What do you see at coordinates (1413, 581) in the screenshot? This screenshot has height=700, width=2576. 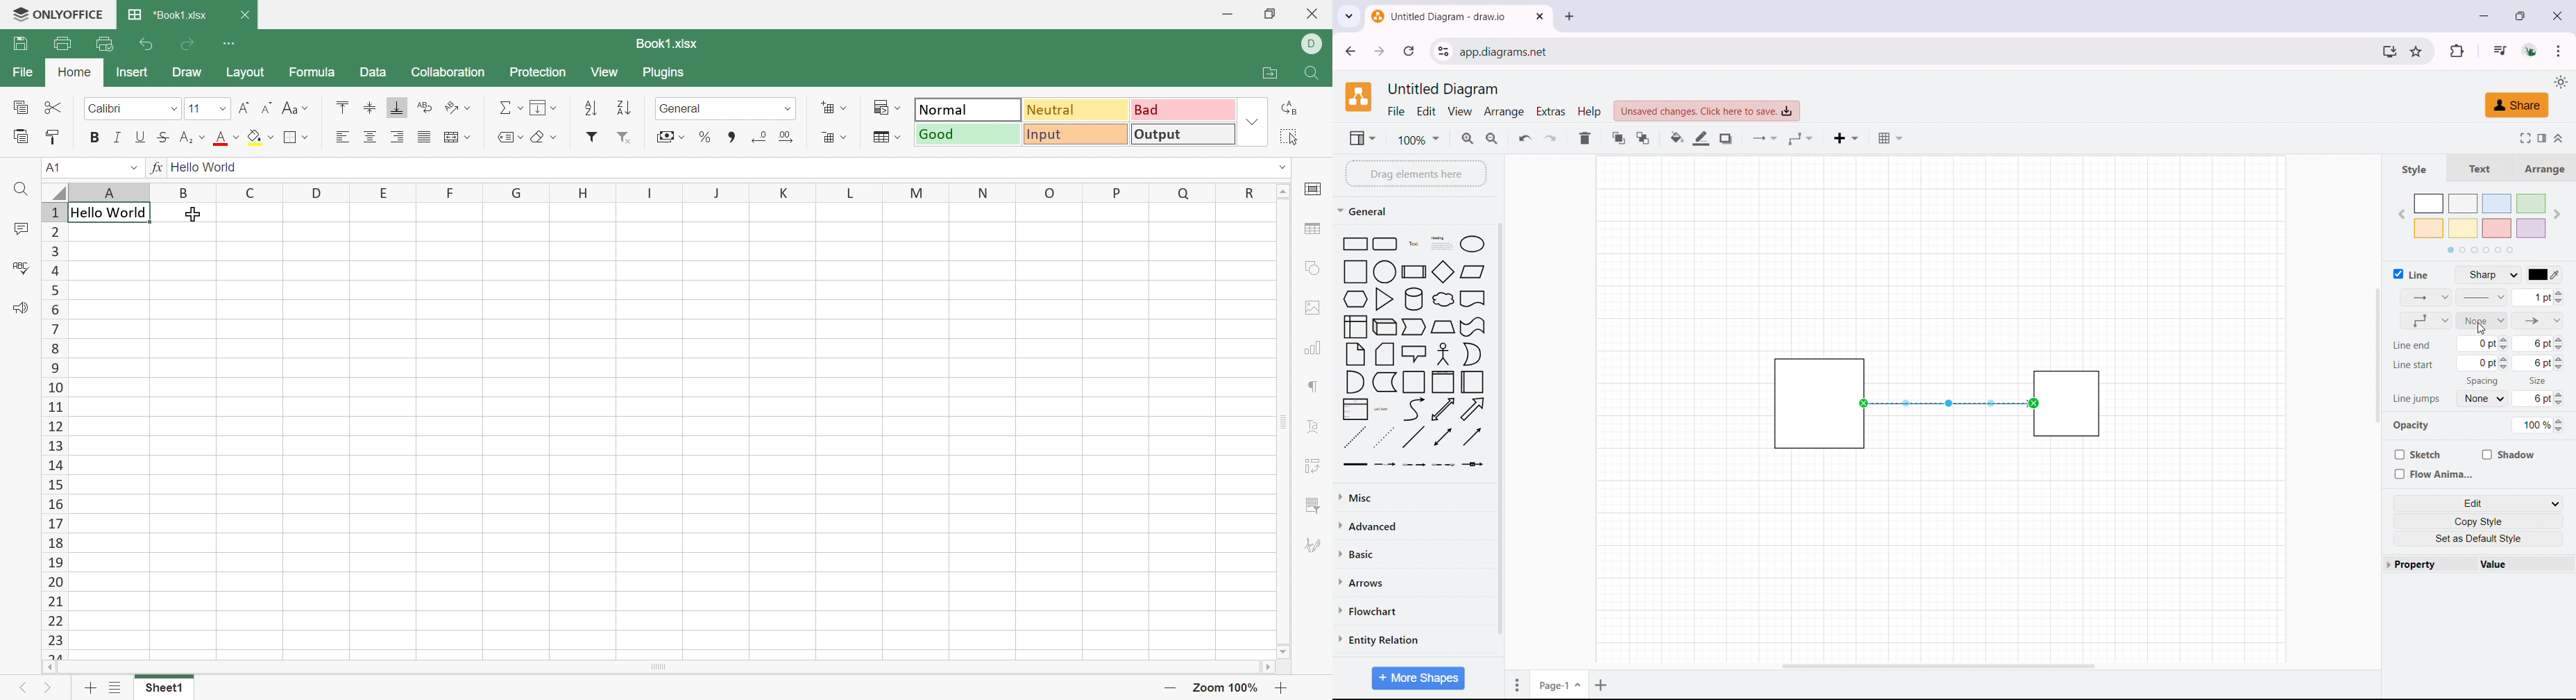 I see `arrows` at bounding box center [1413, 581].